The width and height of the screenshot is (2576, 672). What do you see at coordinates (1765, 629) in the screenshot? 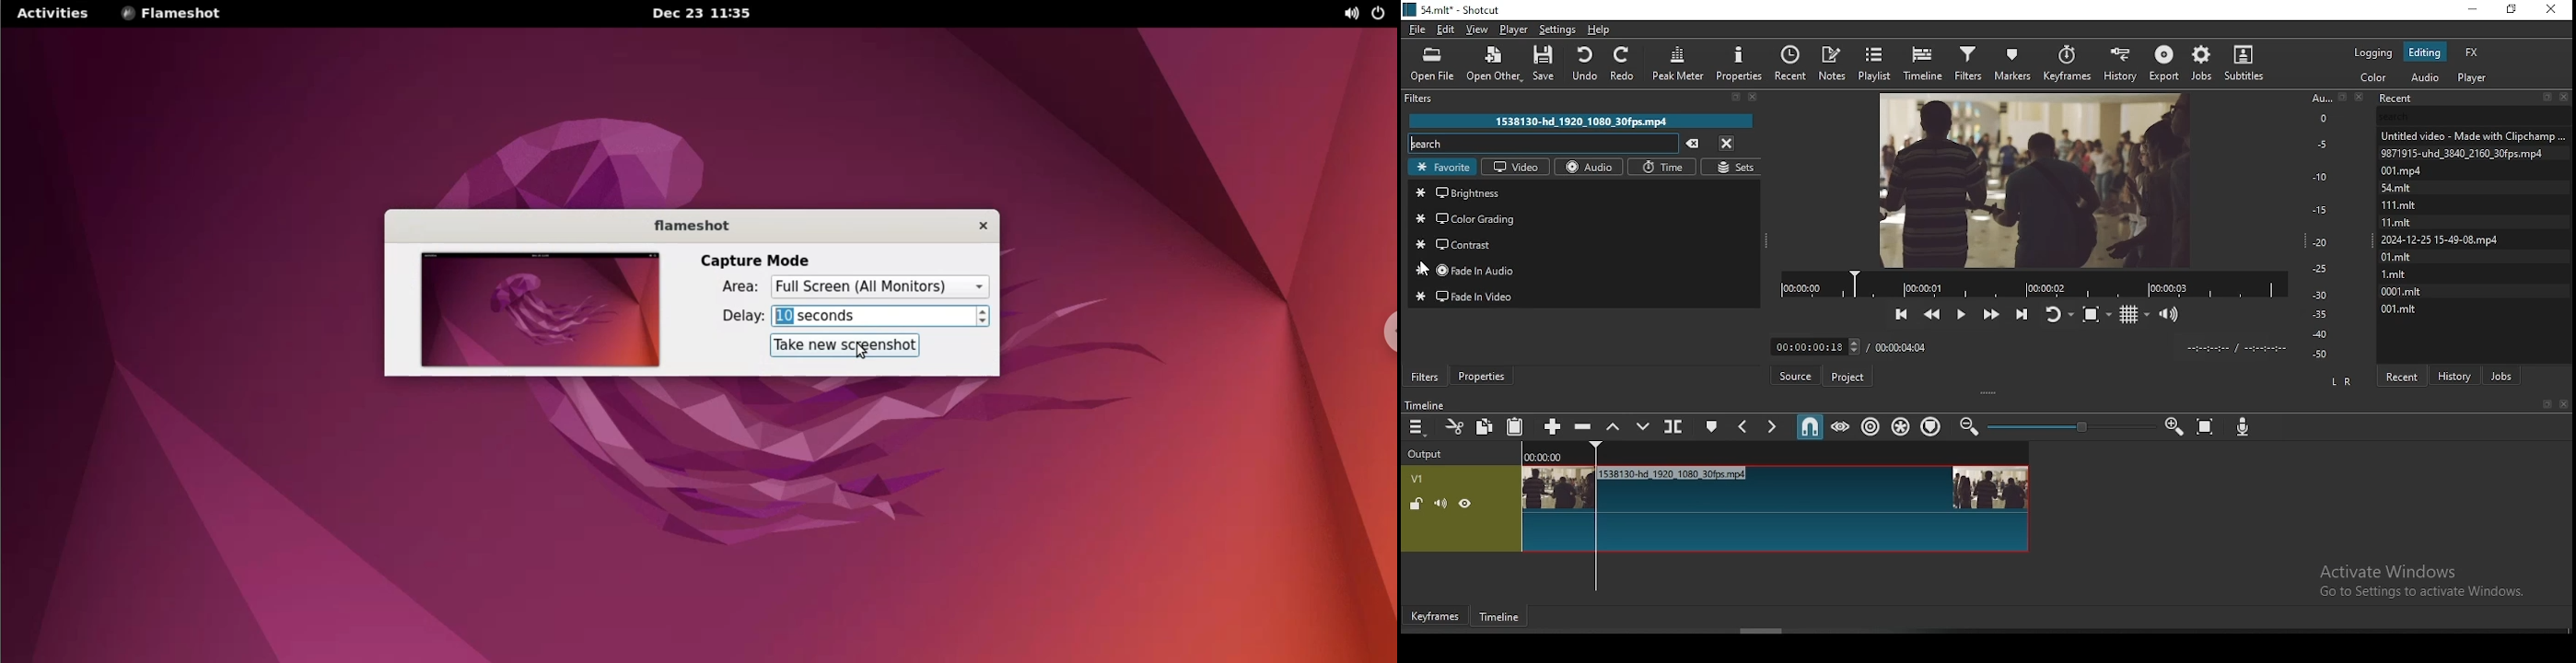
I see `scroll bar` at bounding box center [1765, 629].